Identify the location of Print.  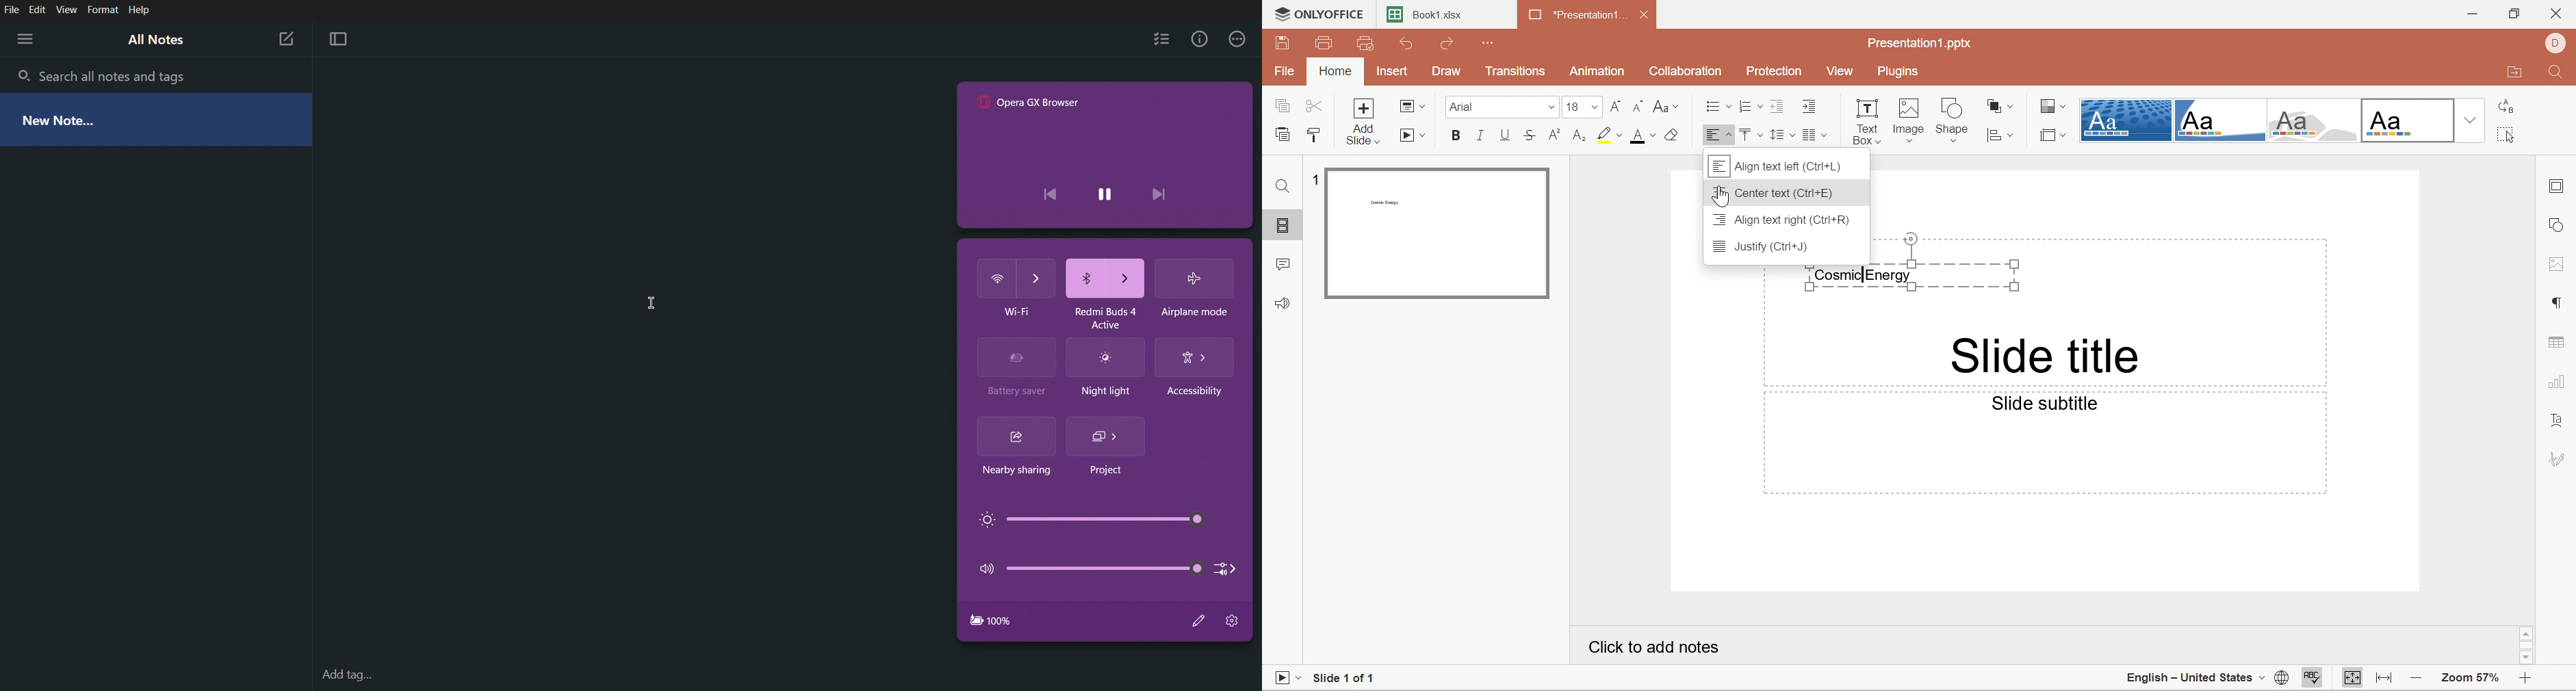
(1326, 43).